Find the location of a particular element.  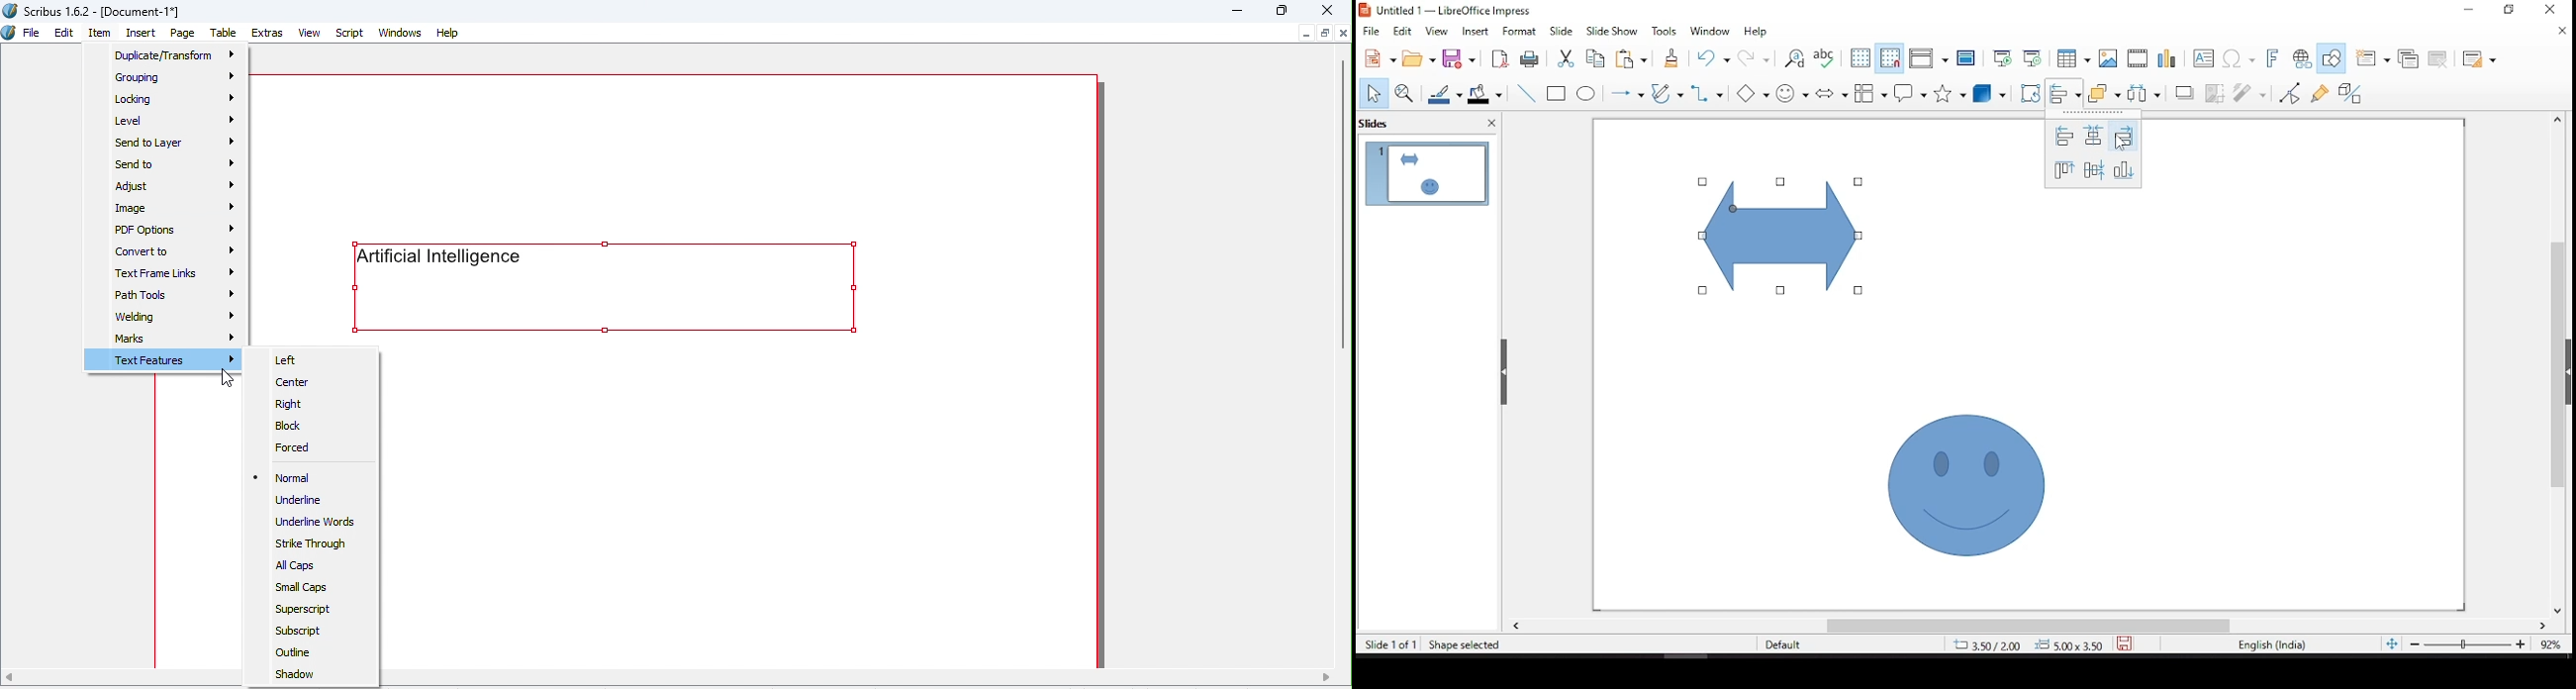

master slide is located at coordinates (1968, 60).